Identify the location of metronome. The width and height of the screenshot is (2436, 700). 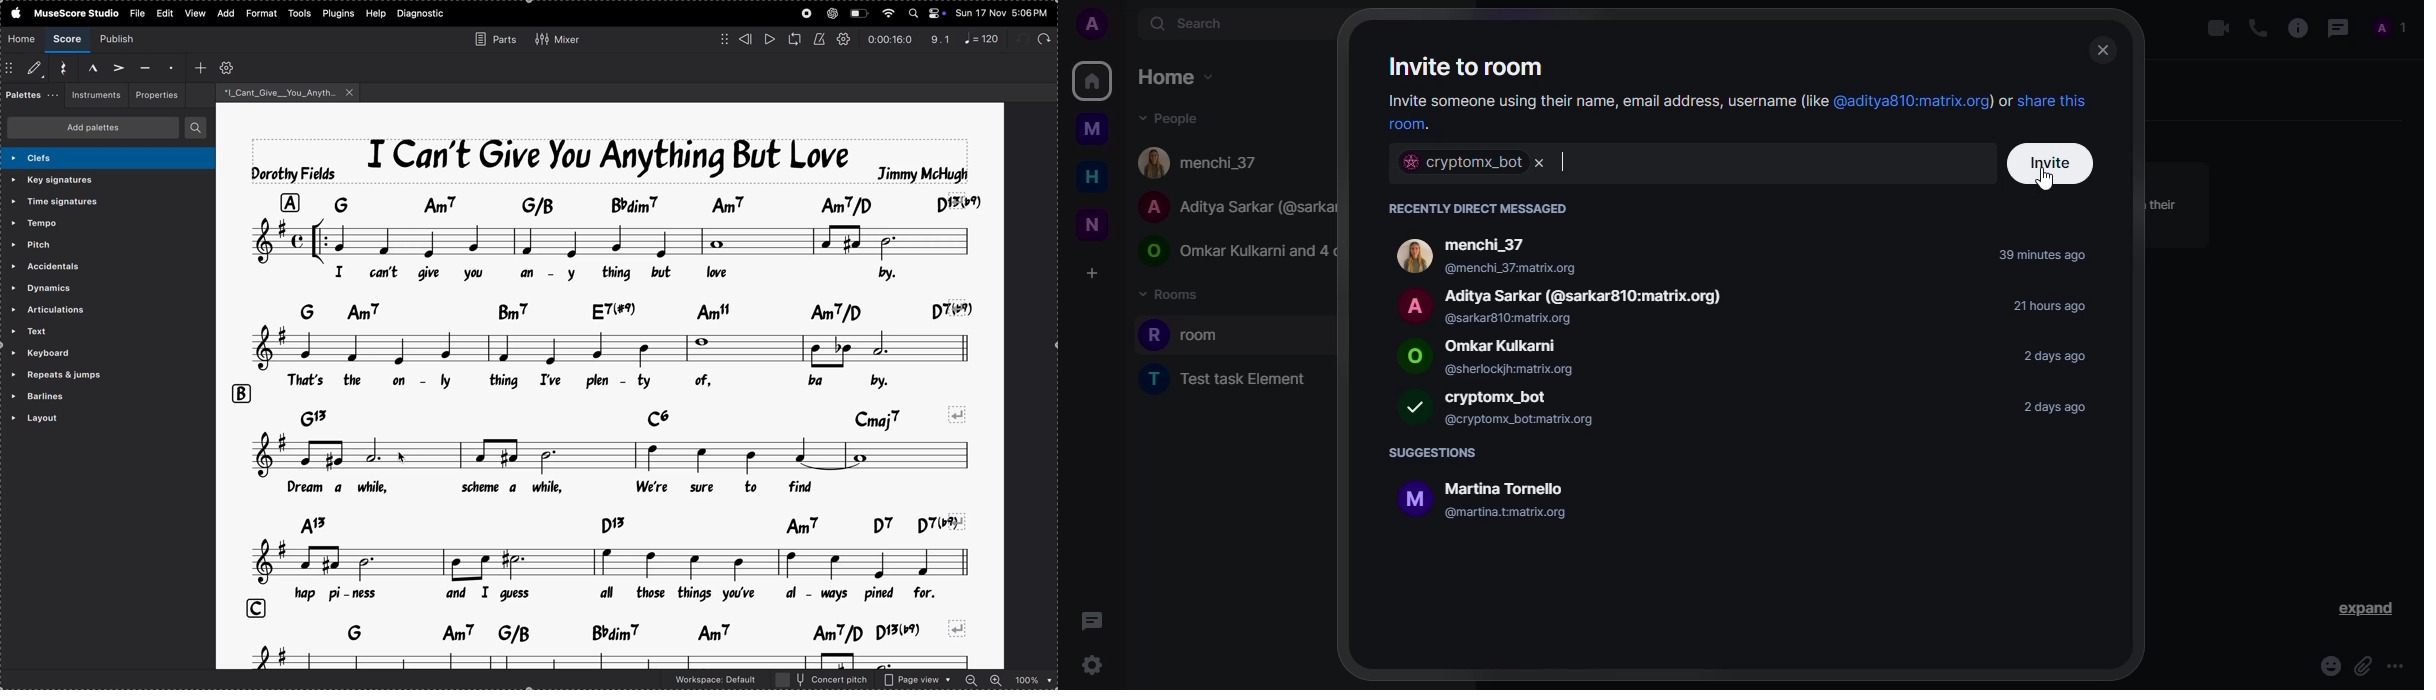
(819, 39).